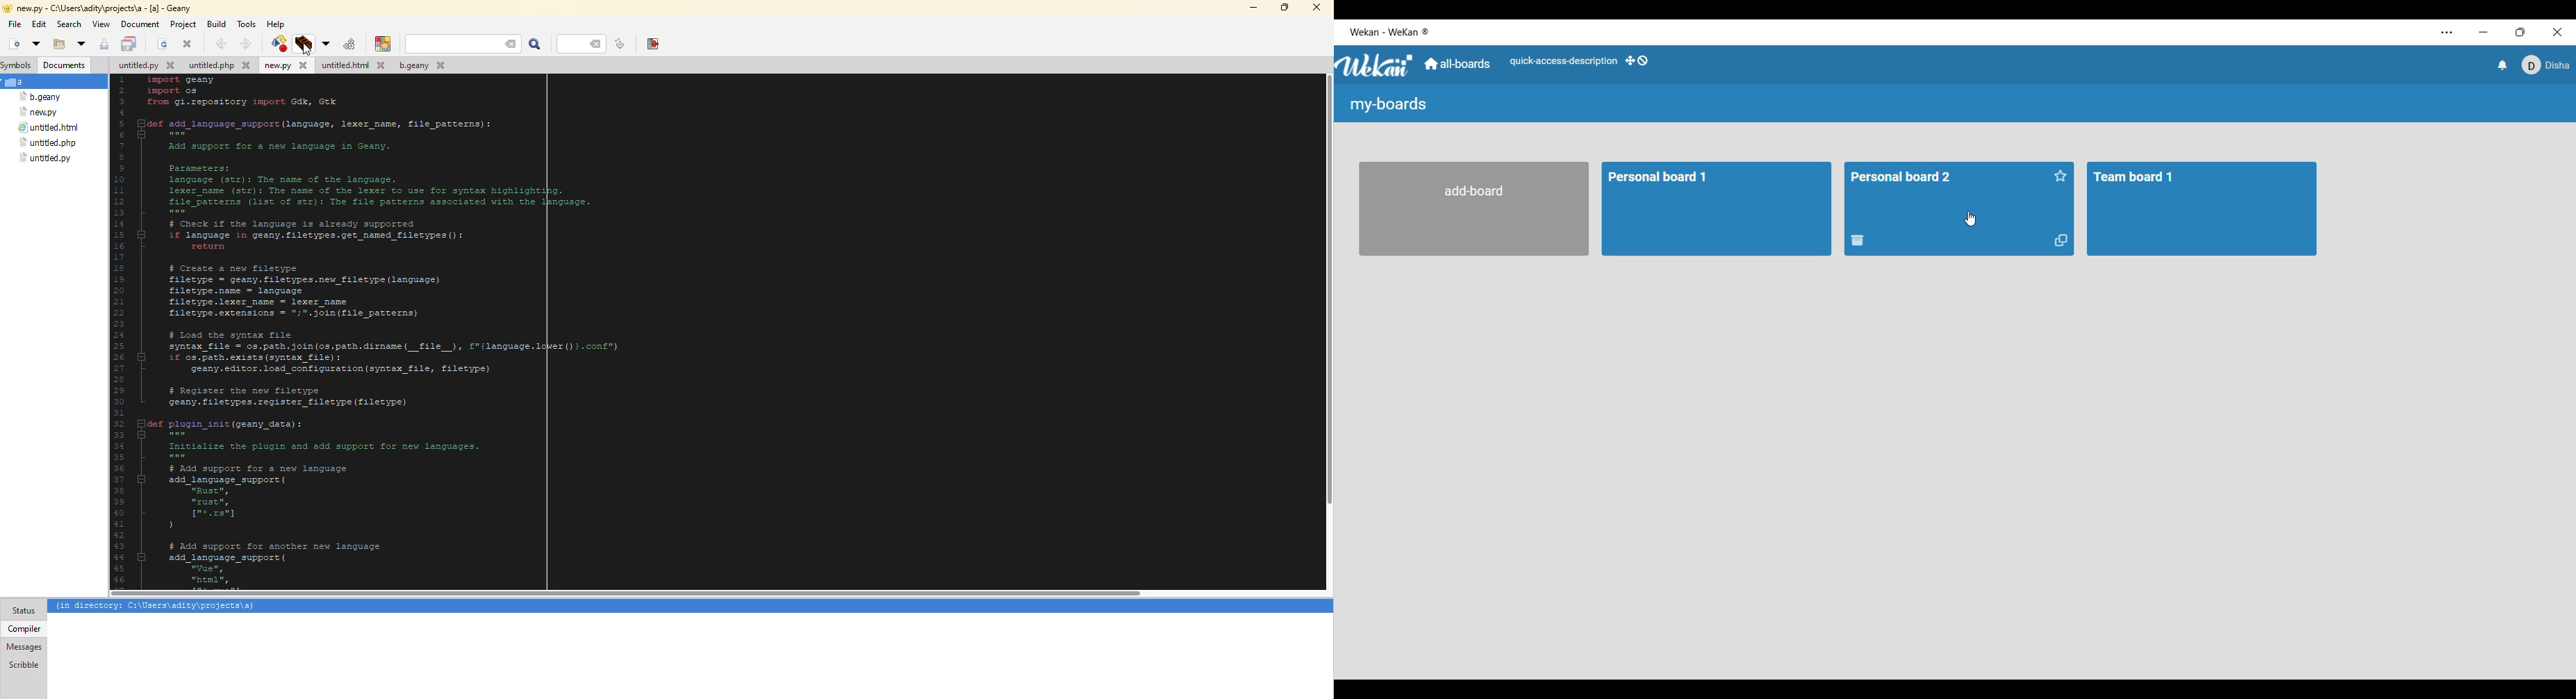 The image size is (2576, 700). What do you see at coordinates (1637, 60) in the screenshot?
I see `Show desktop drag handles` at bounding box center [1637, 60].